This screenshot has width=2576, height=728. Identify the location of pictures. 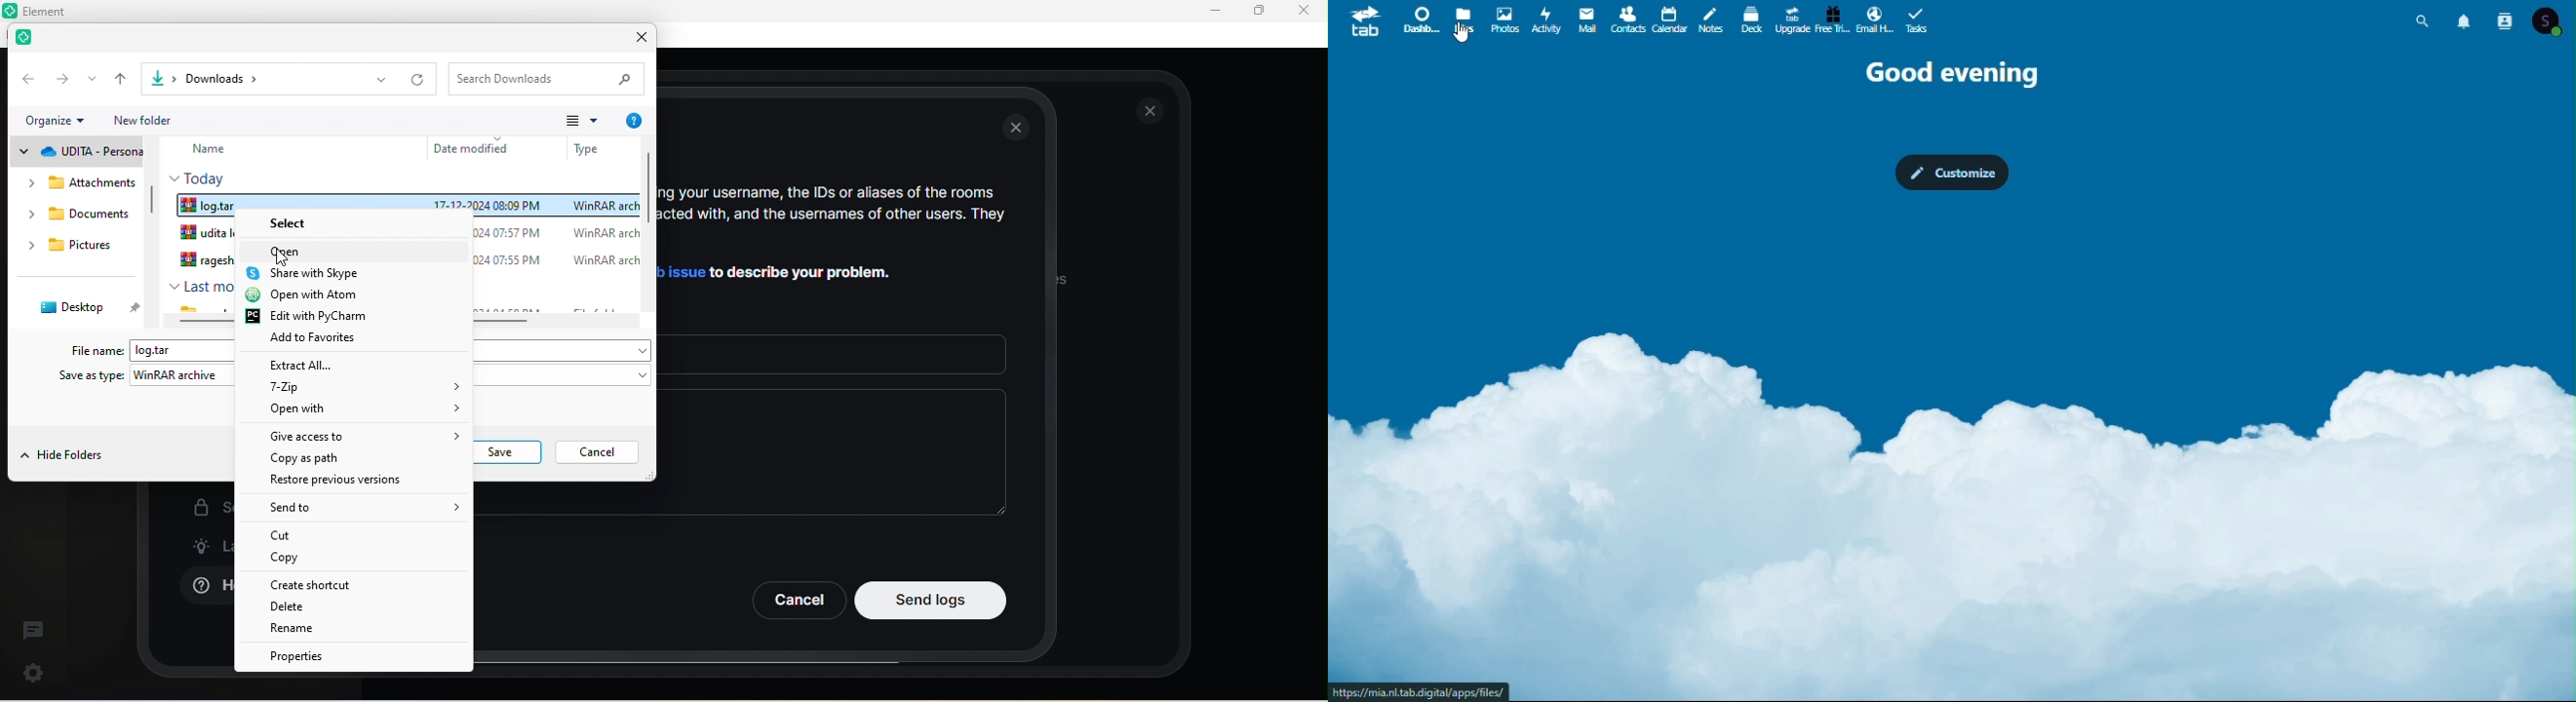
(79, 248).